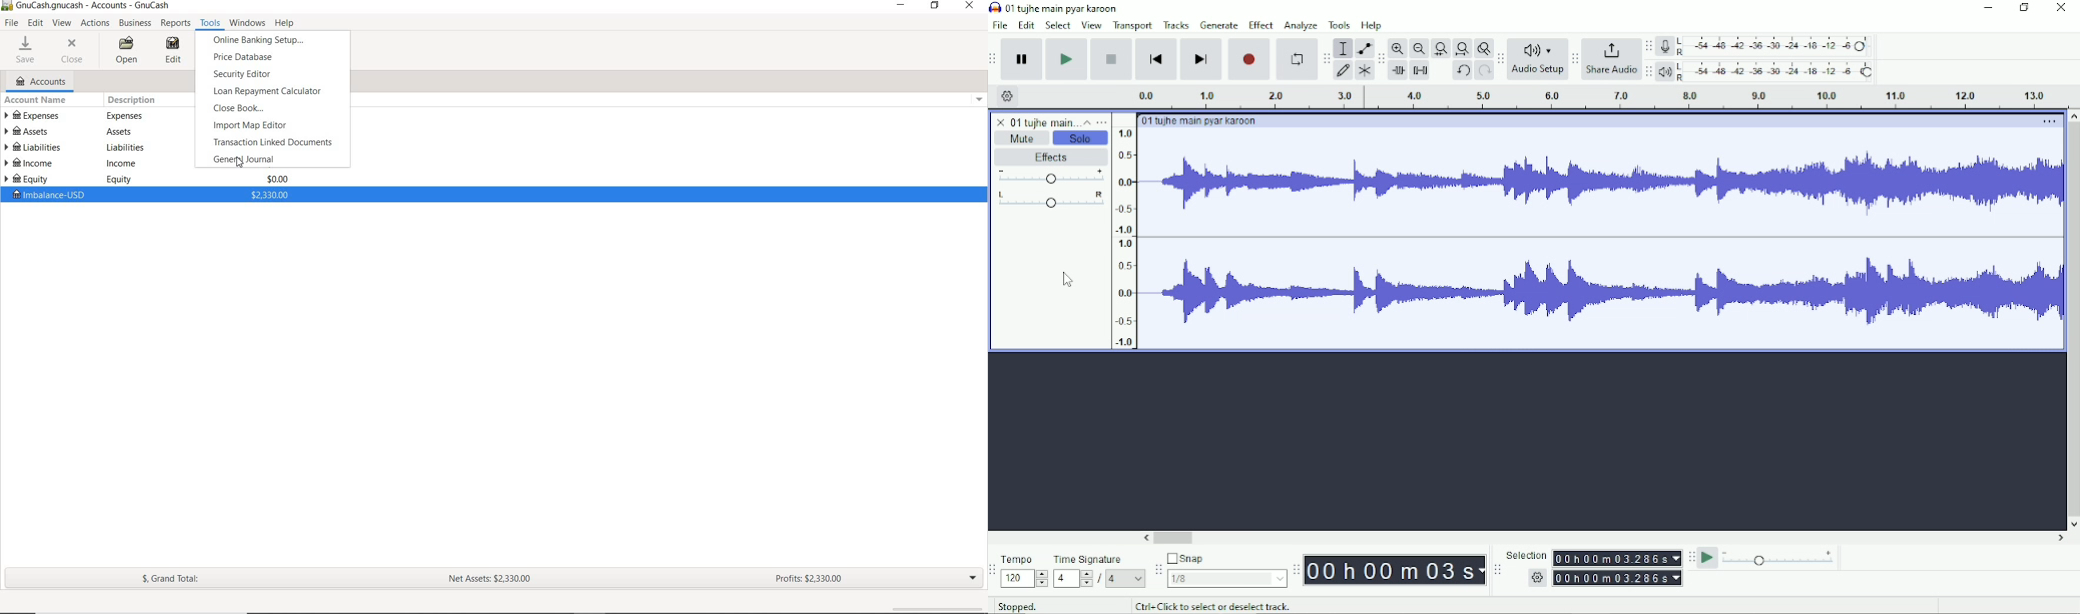 Image resolution: width=2100 pixels, height=616 pixels. I want to click on RESTORE DOWN, so click(935, 5).